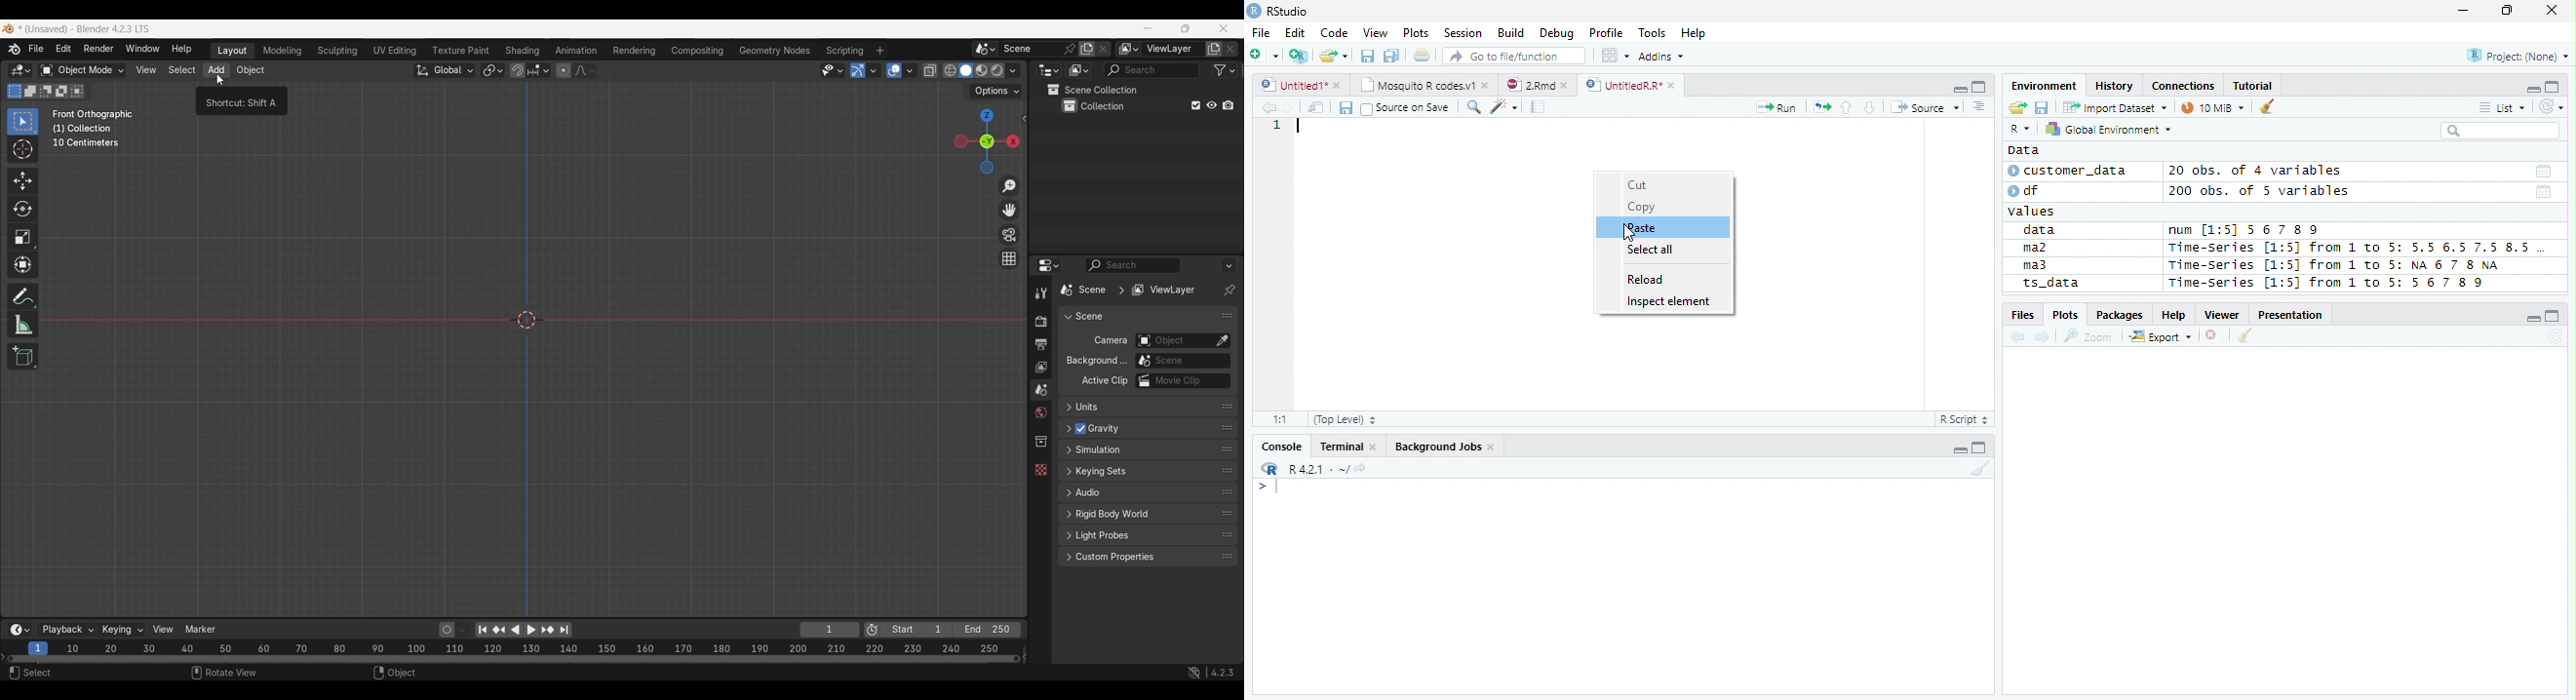 Image resolution: width=2576 pixels, height=700 pixels. I want to click on Minimize, so click(2534, 320).